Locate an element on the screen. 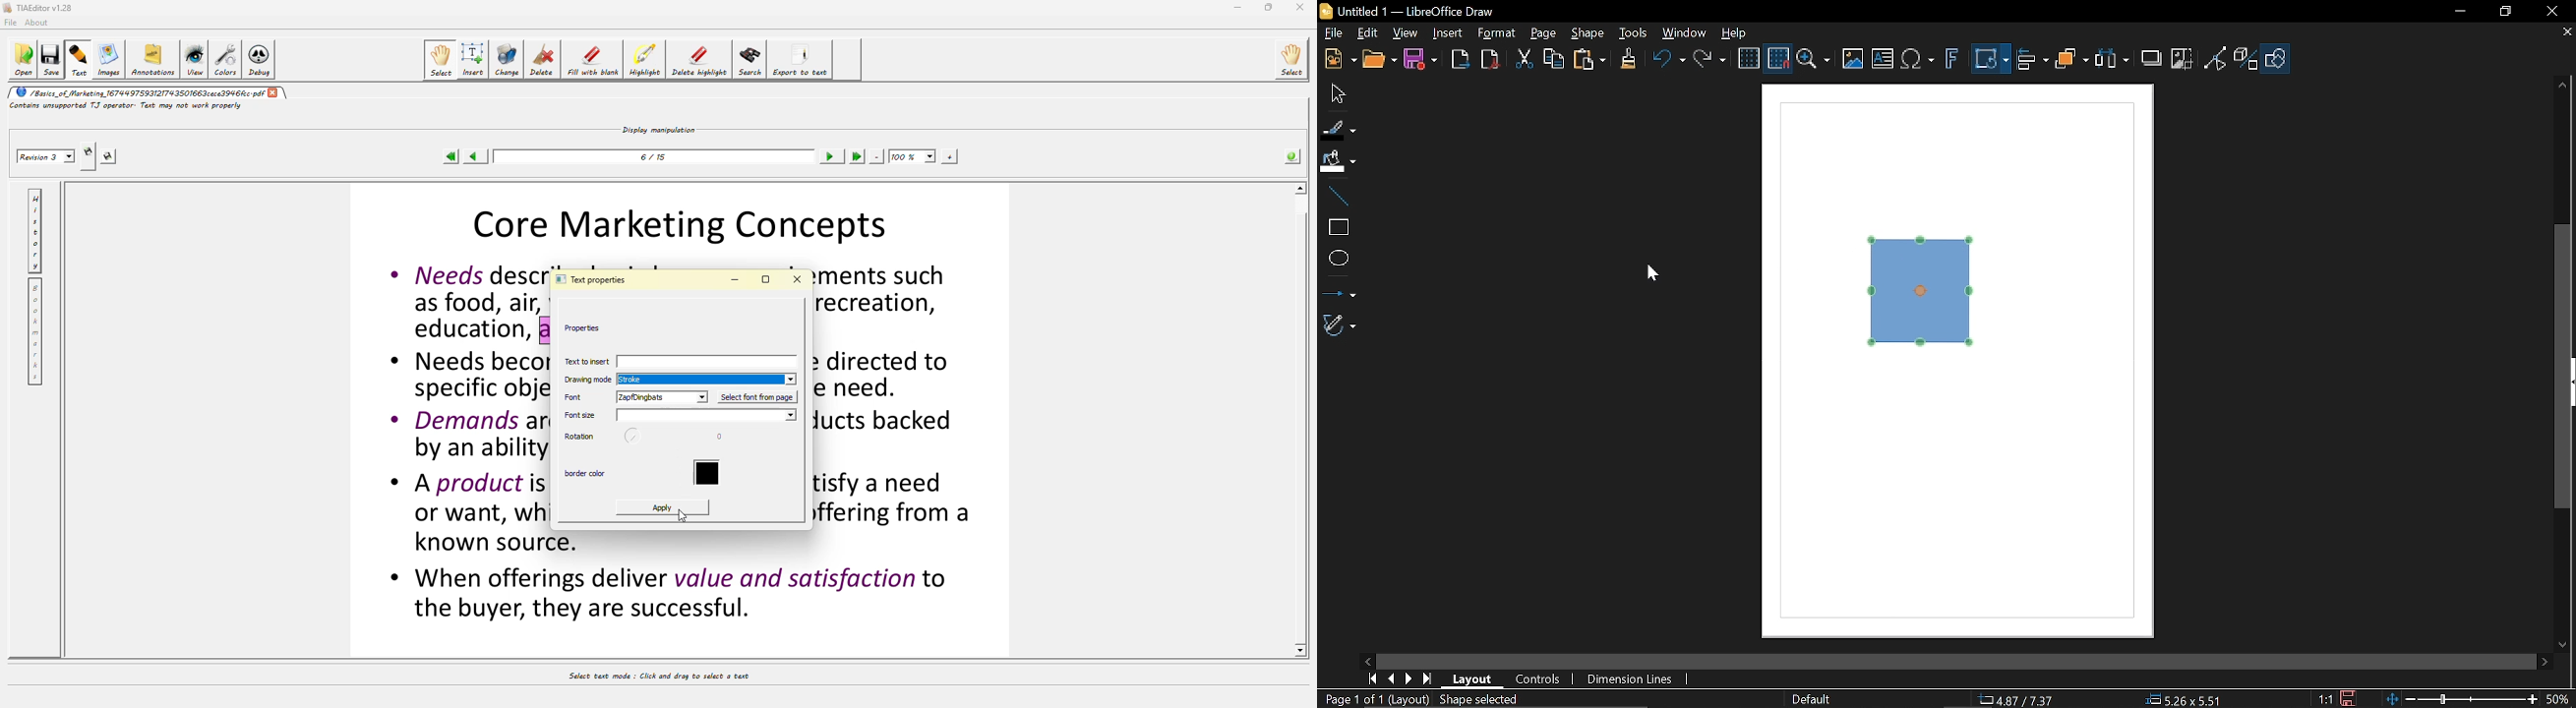 Image resolution: width=2576 pixels, height=728 pixels. 50% (Current zoom) is located at coordinates (2558, 697).